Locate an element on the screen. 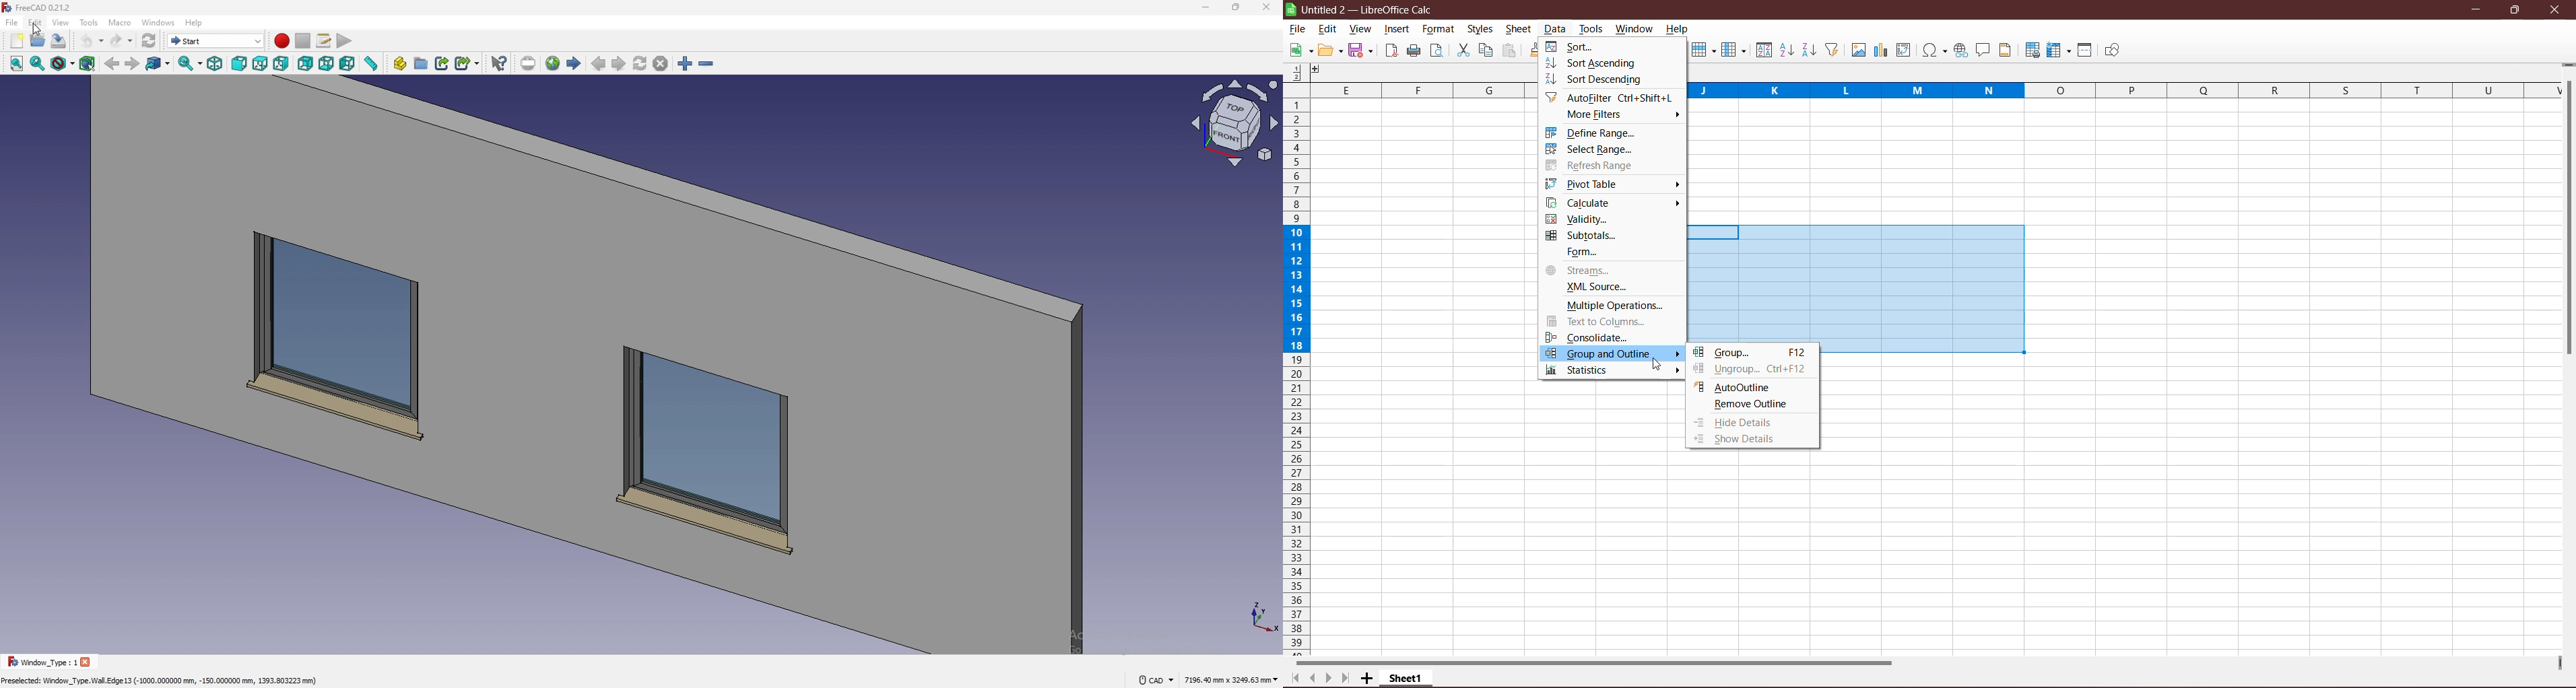 The image size is (2576, 700). Text to Columns is located at coordinates (1604, 321).